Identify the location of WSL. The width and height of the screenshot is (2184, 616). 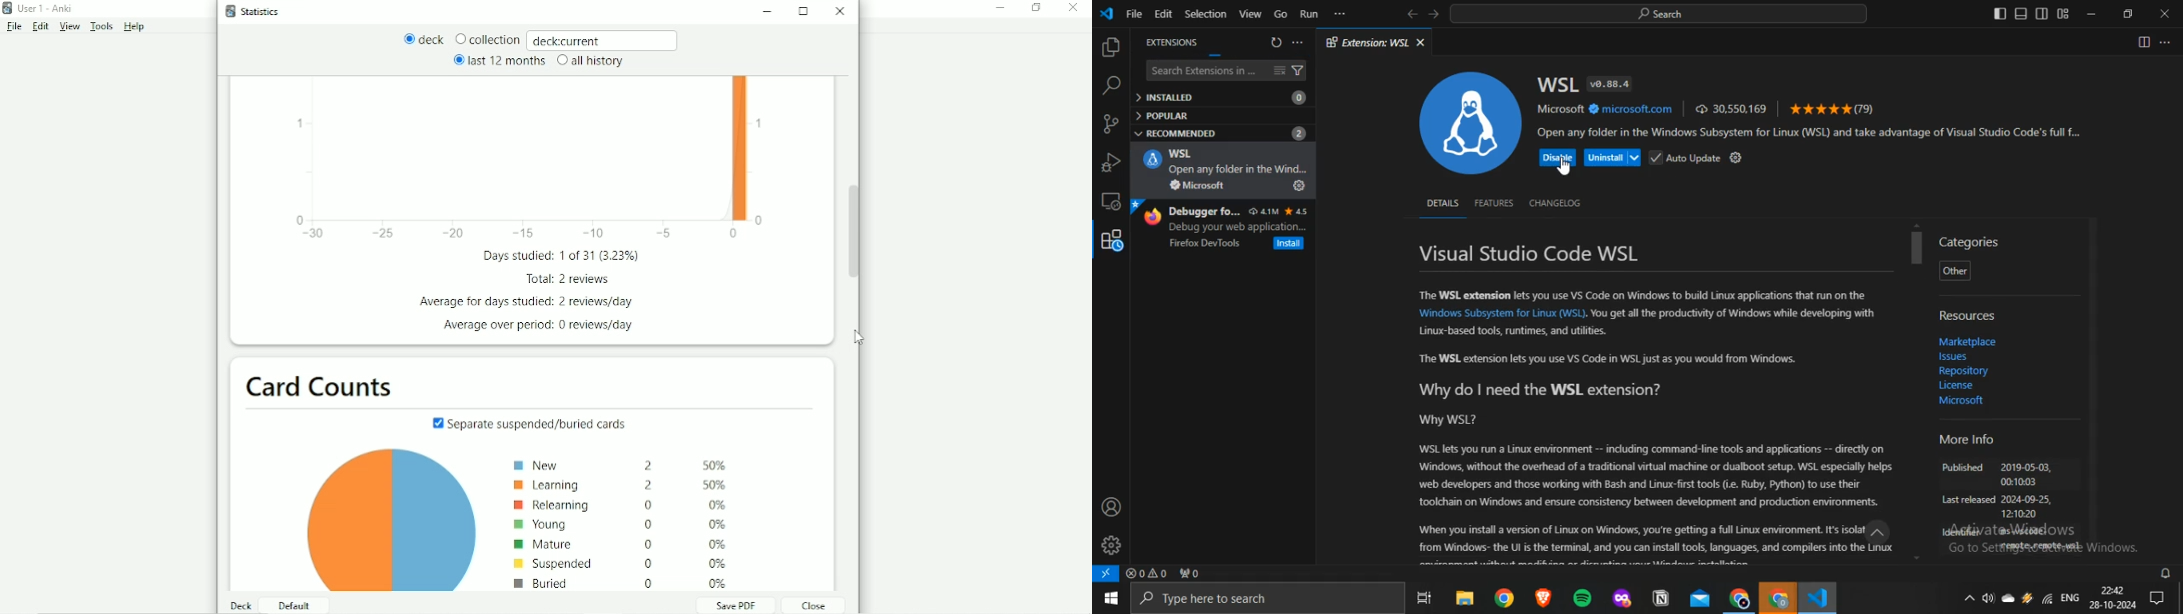
(1181, 154).